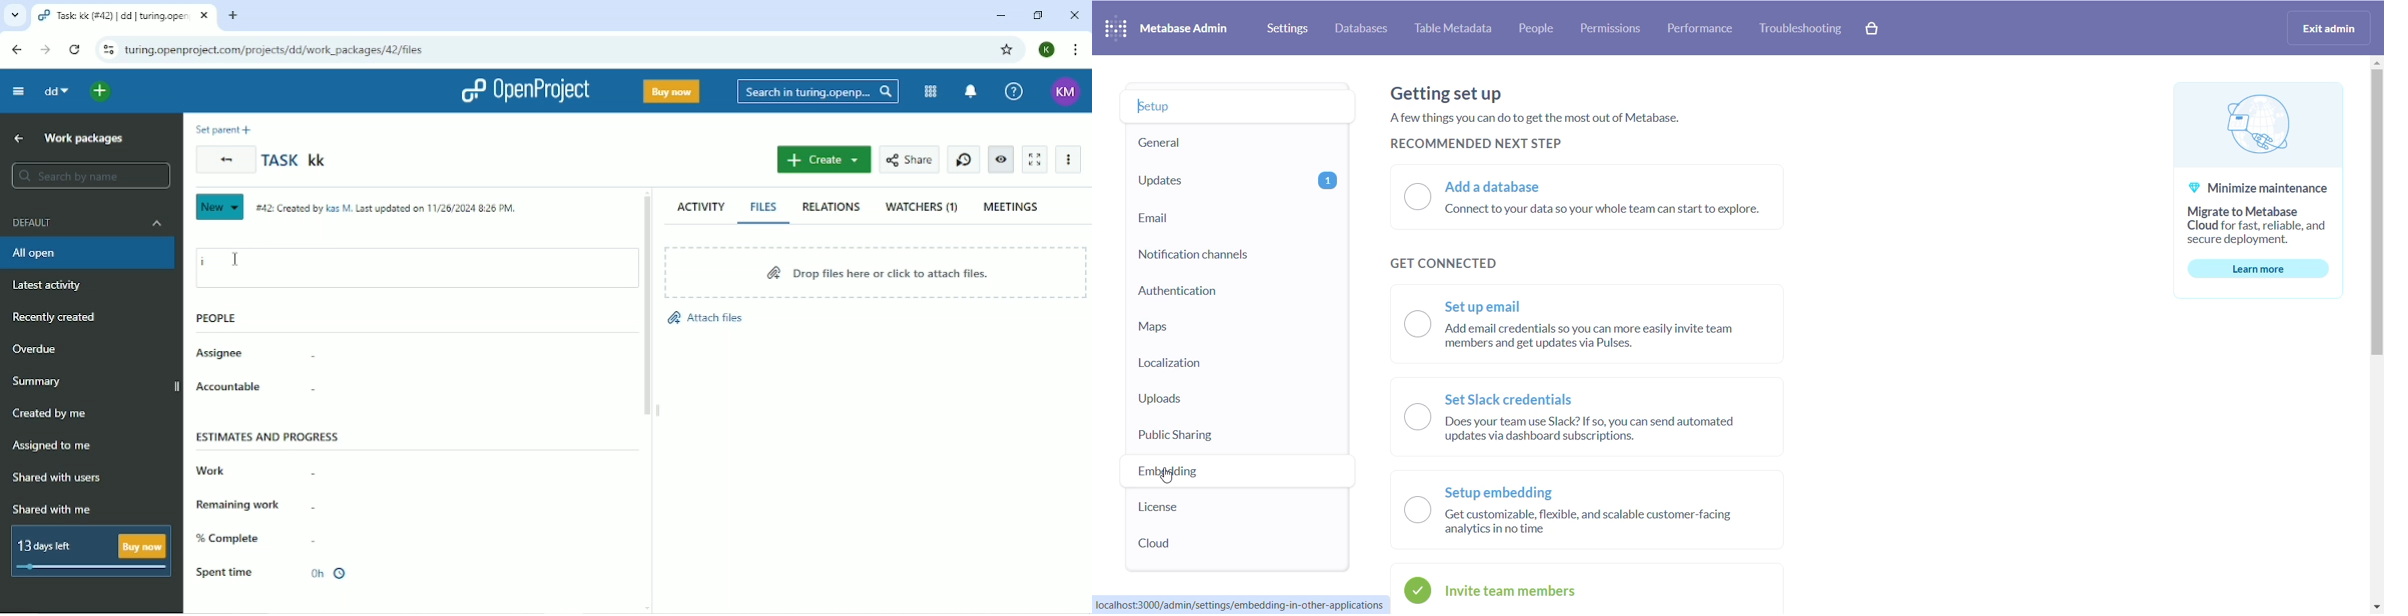  Describe the element at coordinates (1224, 255) in the screenshot. I see `notification channel` at that location.